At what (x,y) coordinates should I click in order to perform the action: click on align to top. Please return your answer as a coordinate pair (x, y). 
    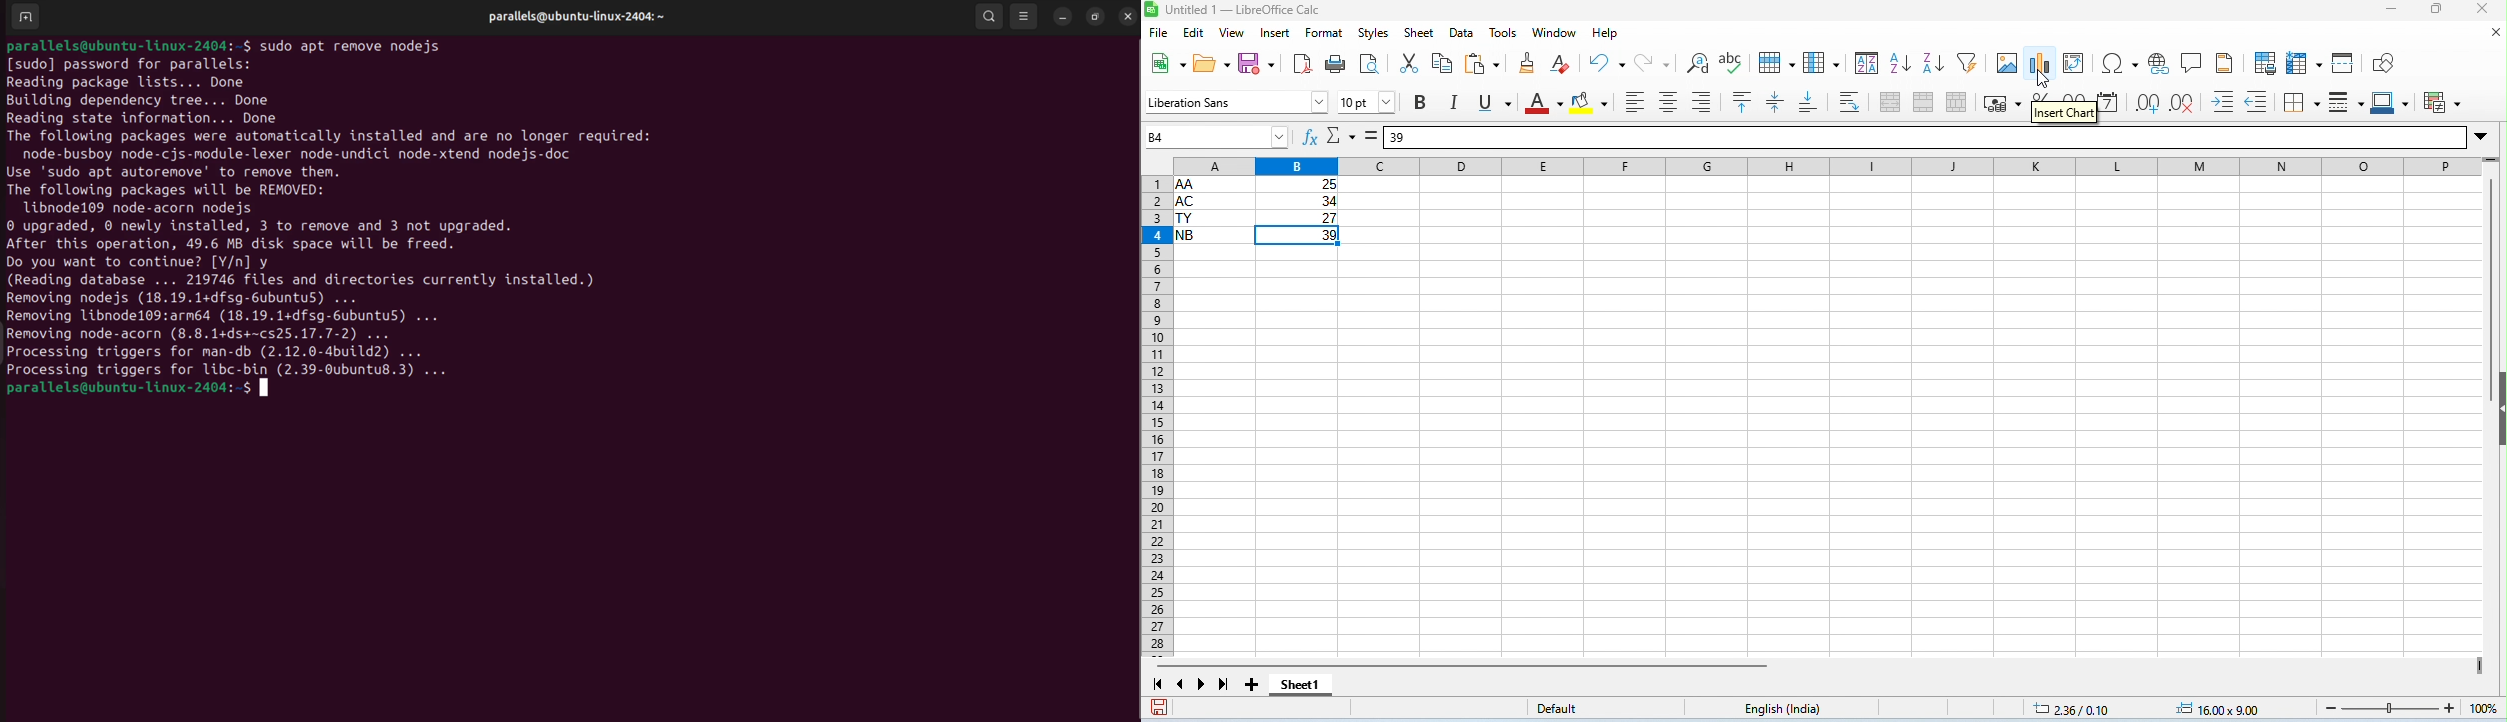
    Looking at the image, I should click on (1741, 102).